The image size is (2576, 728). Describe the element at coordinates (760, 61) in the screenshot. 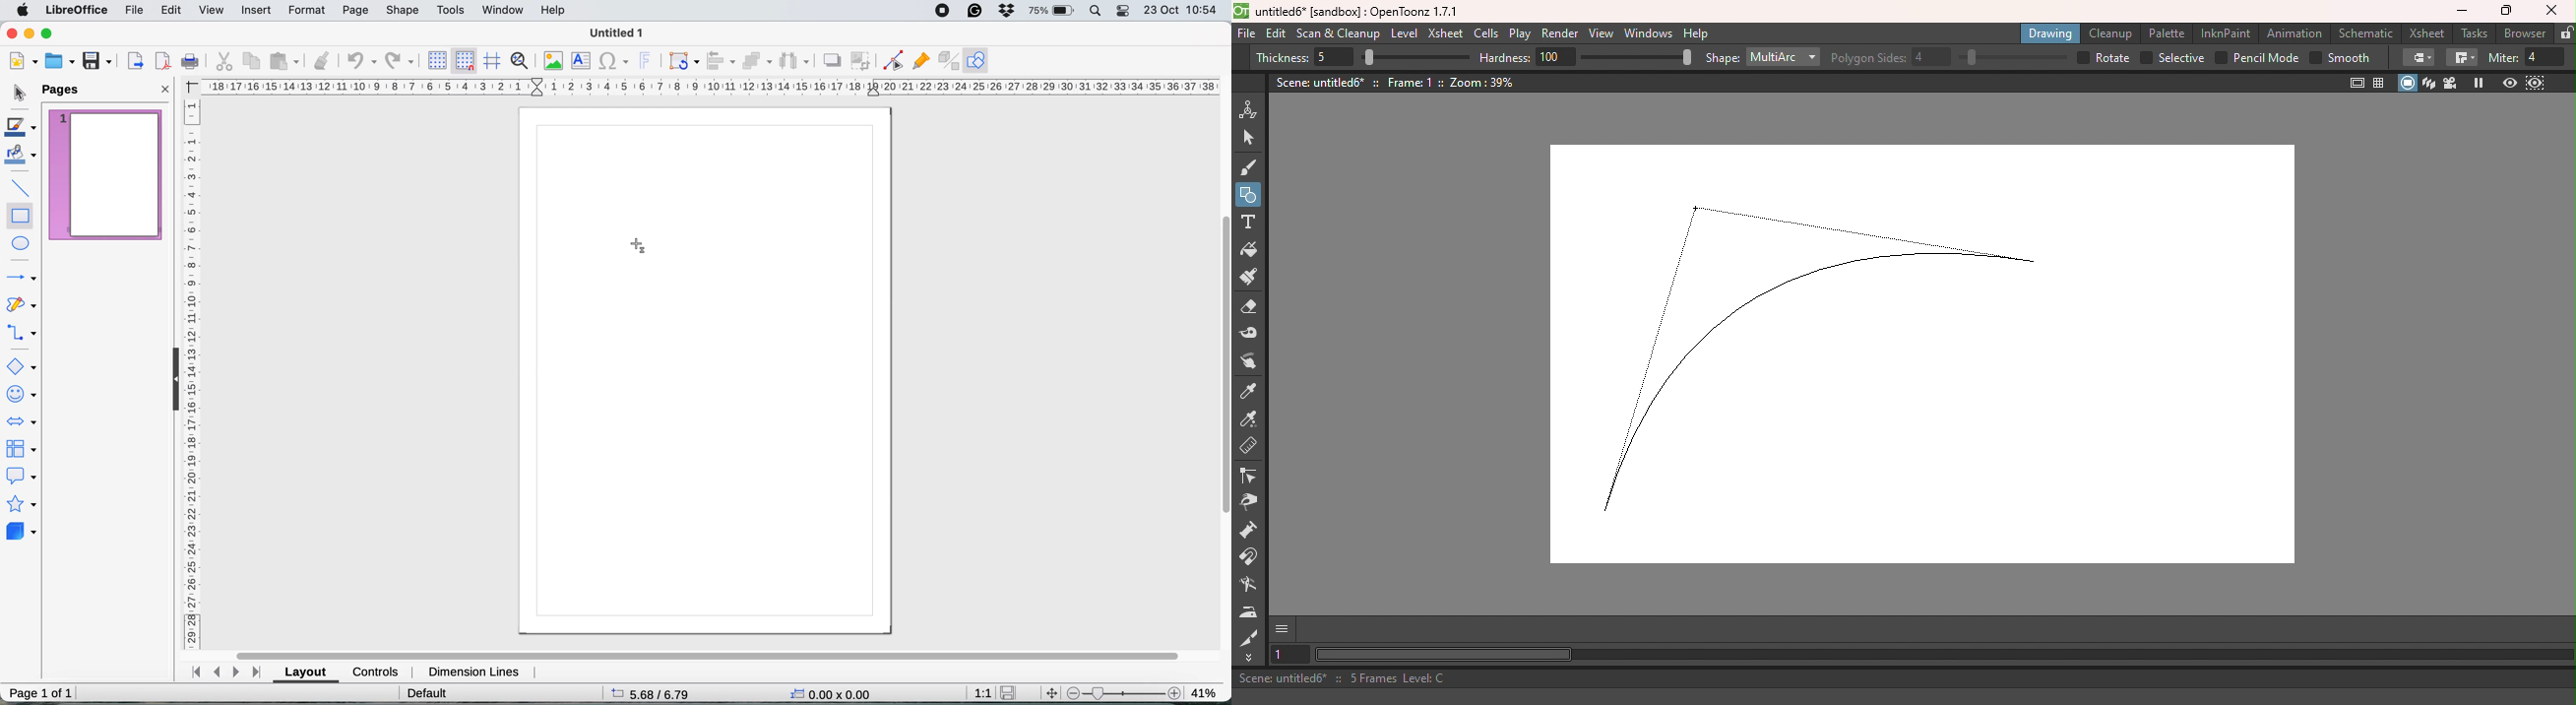

I see `arrange` at that location.